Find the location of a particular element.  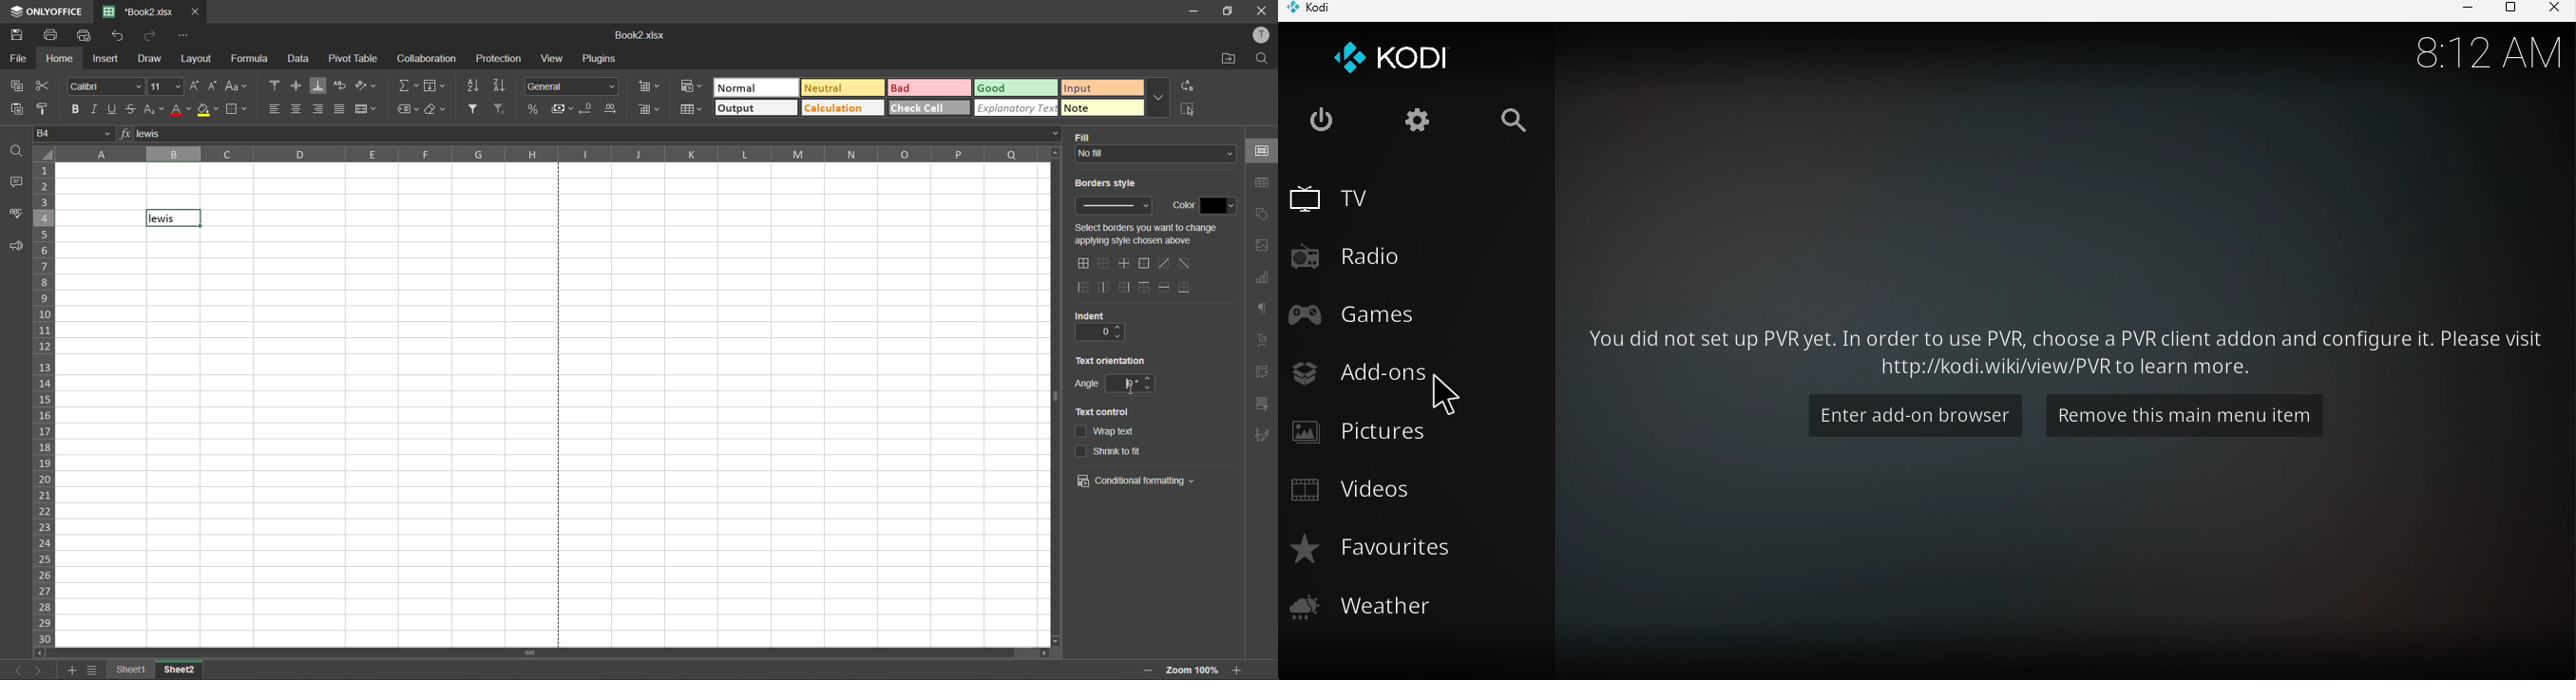

decrease indent is located at coordinates (1122, 337).